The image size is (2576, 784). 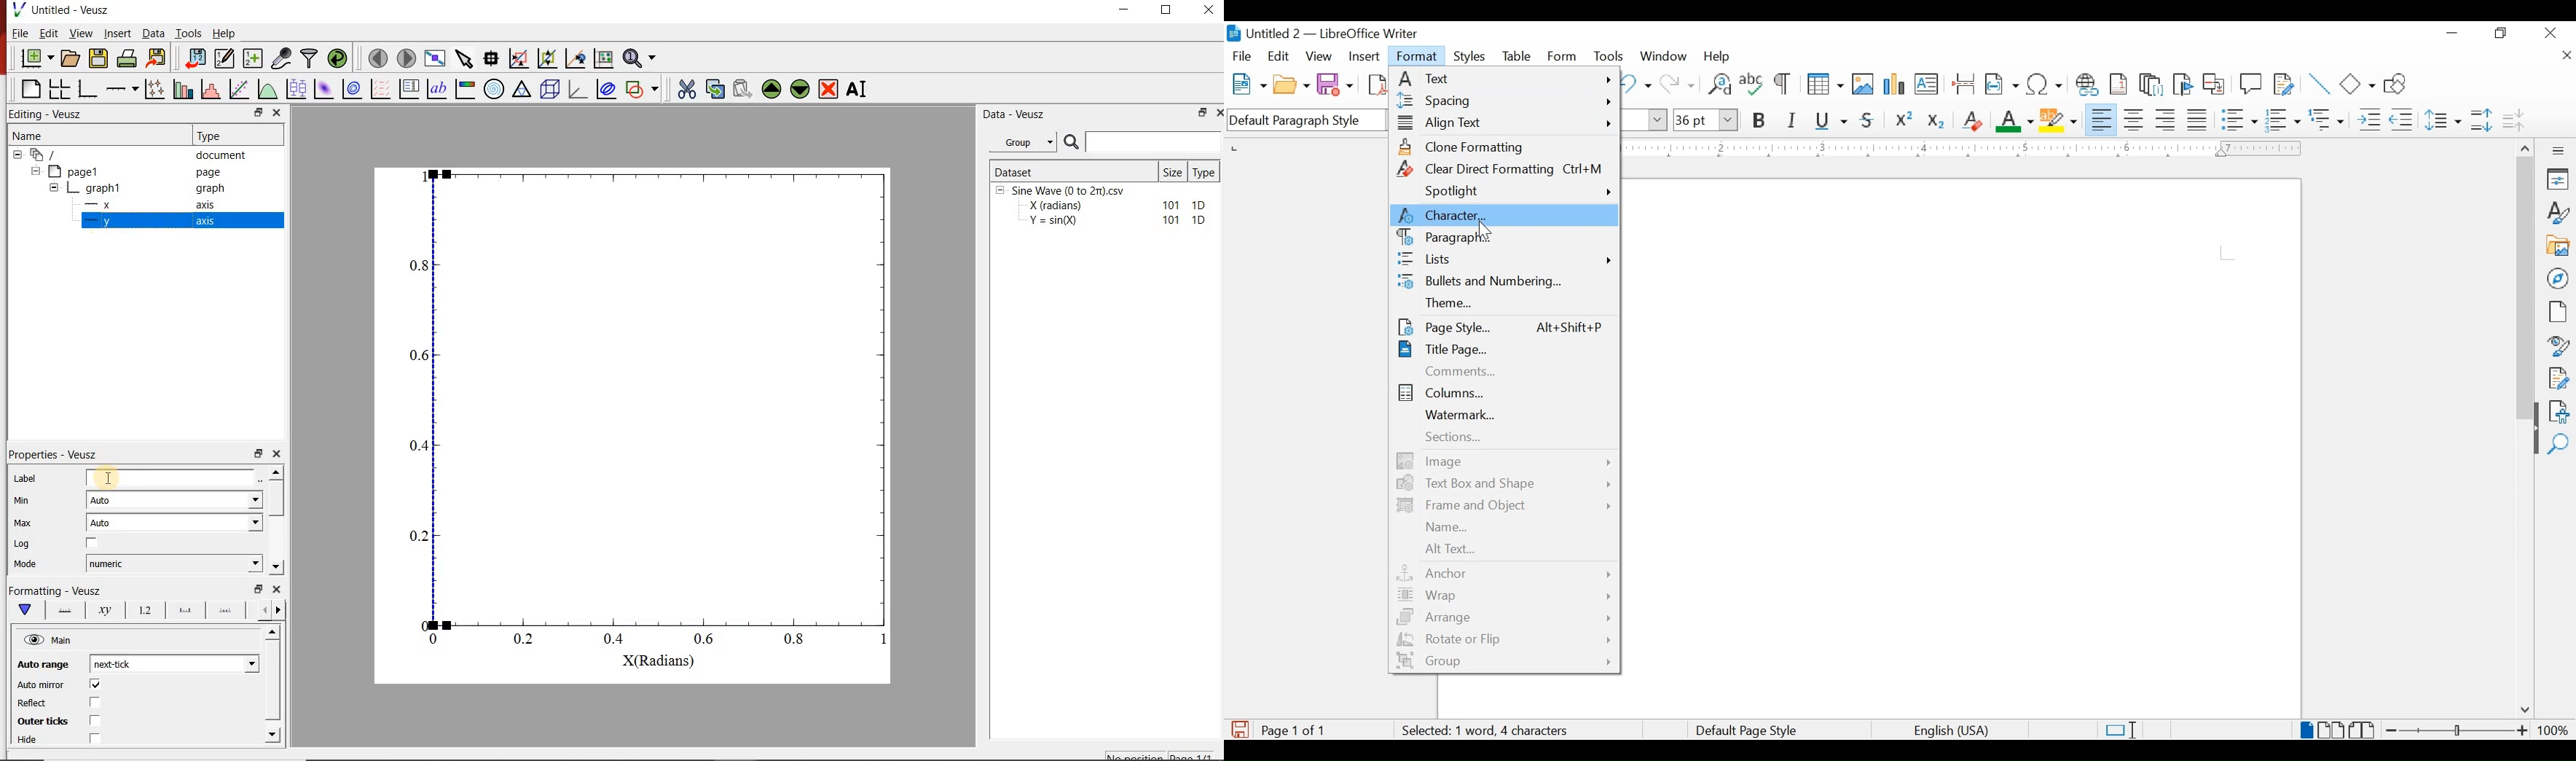 I want to click on Edit, so click(x=49, y=34).